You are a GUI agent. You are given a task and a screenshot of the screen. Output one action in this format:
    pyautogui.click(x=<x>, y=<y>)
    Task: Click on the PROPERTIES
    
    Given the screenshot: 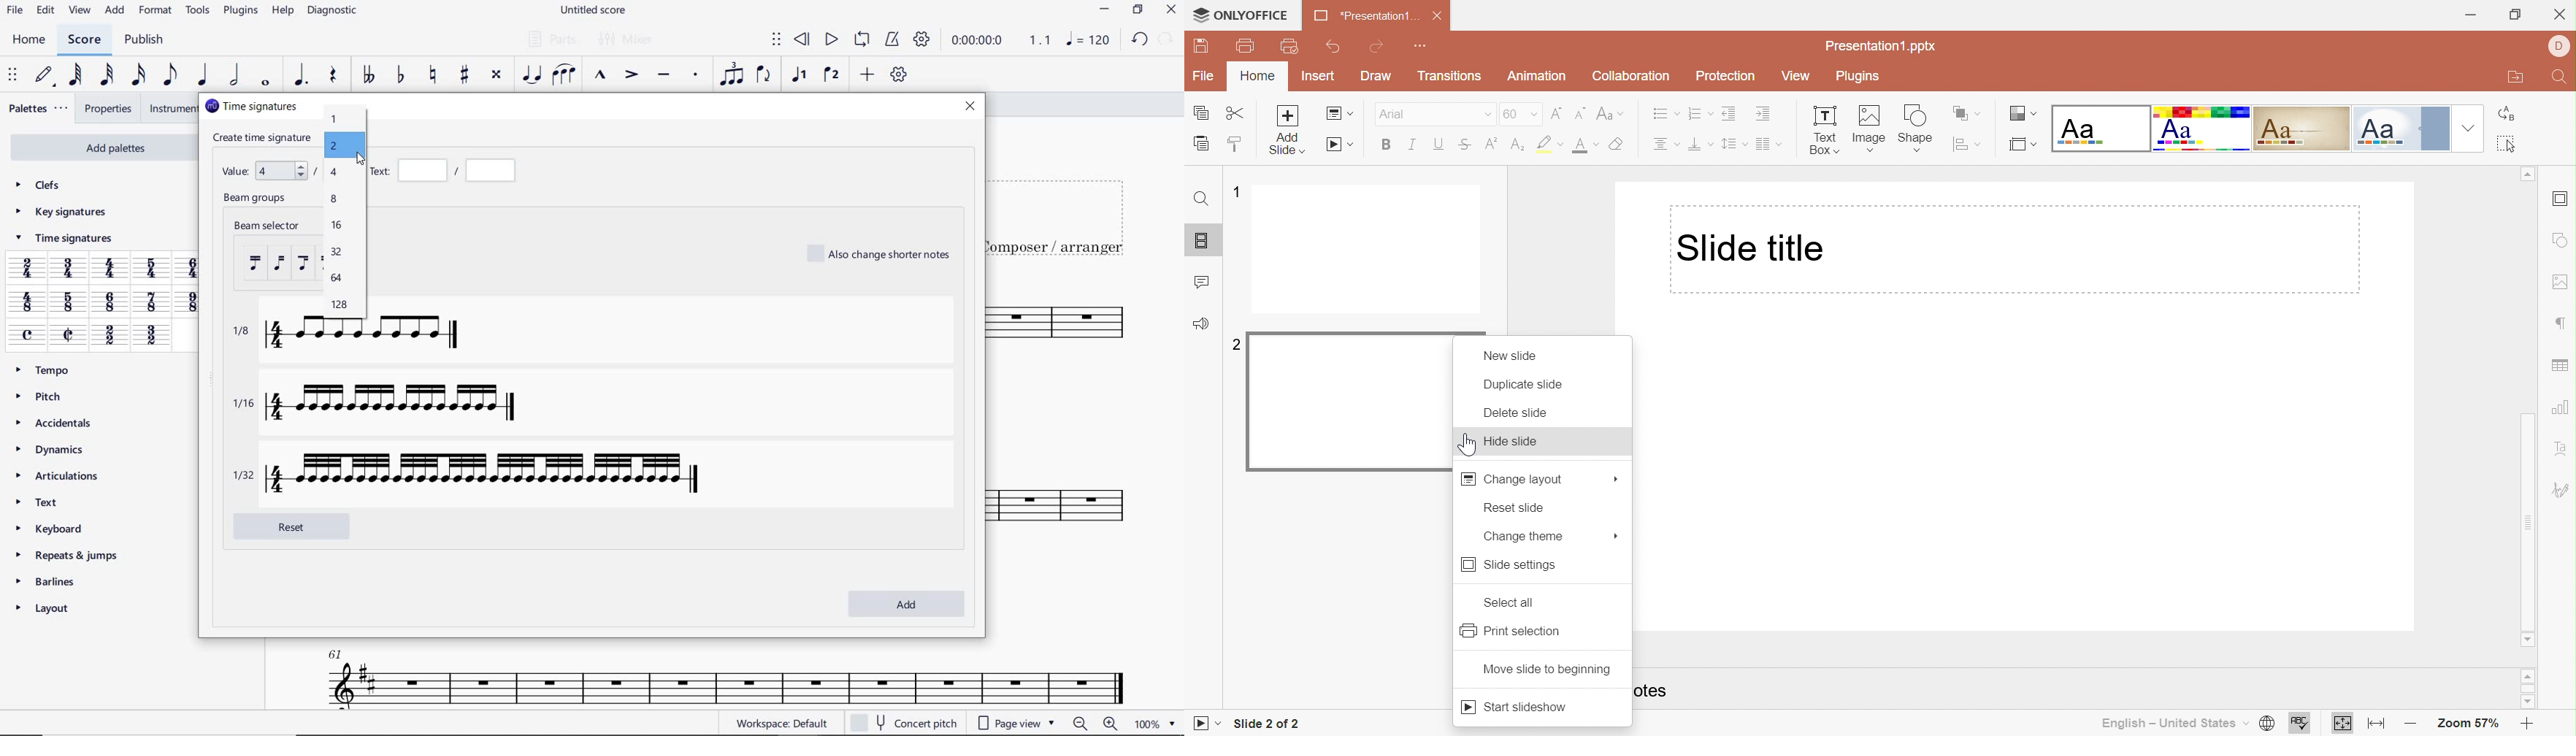 What is the action you would take?
    pyautogui.click(x=107, y=109)
    